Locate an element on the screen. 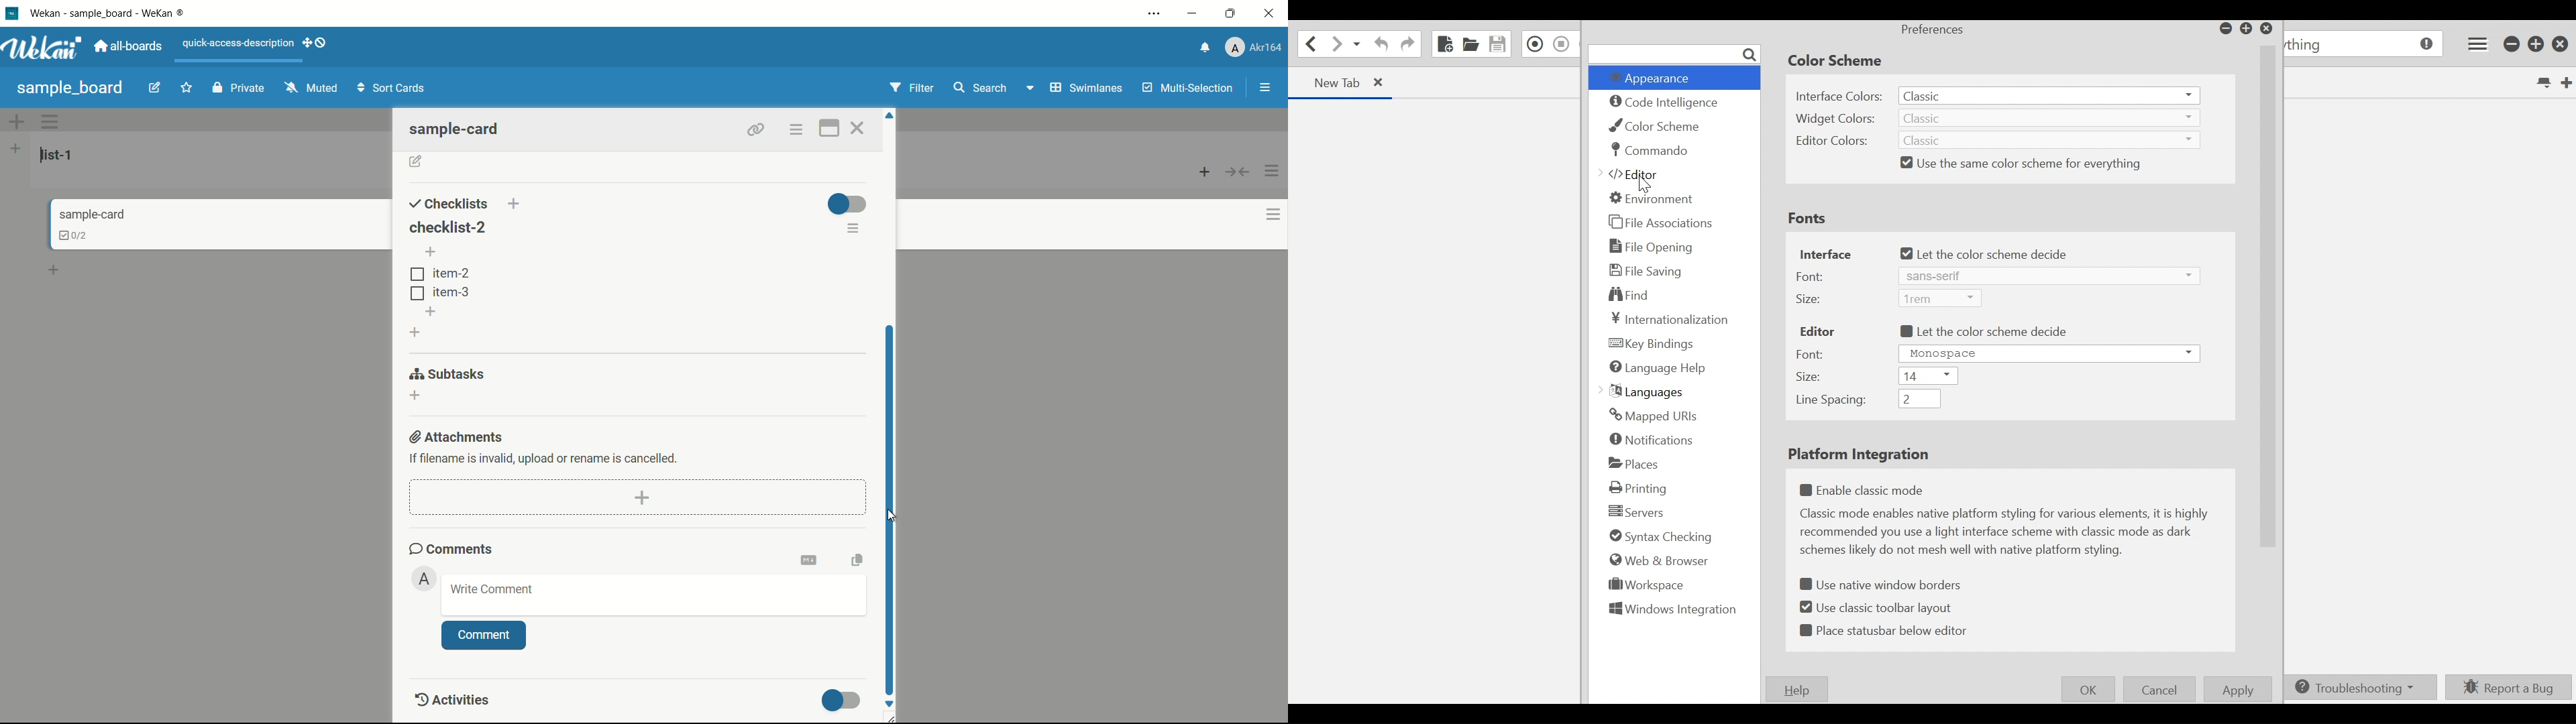 The image size is (2576, 728). sample-card is located at coordinates (461, 129).